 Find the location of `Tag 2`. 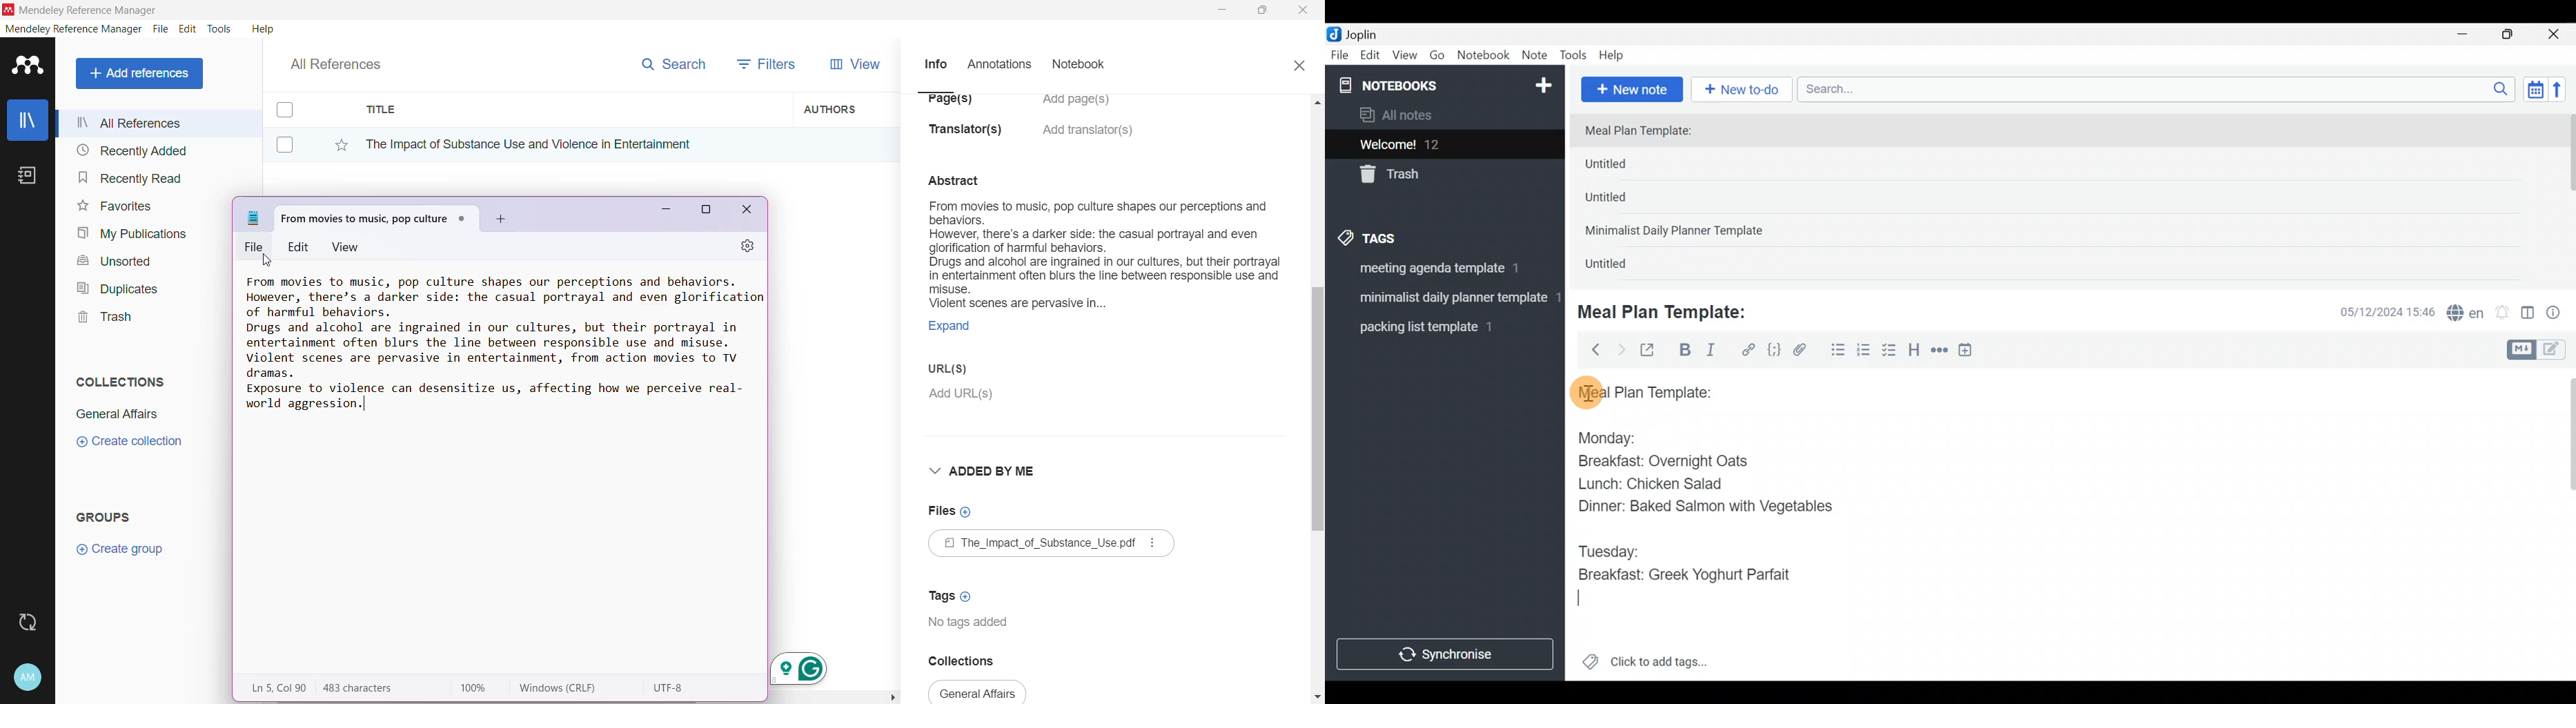

Tag 2 is located at coordinates (1444, 299).